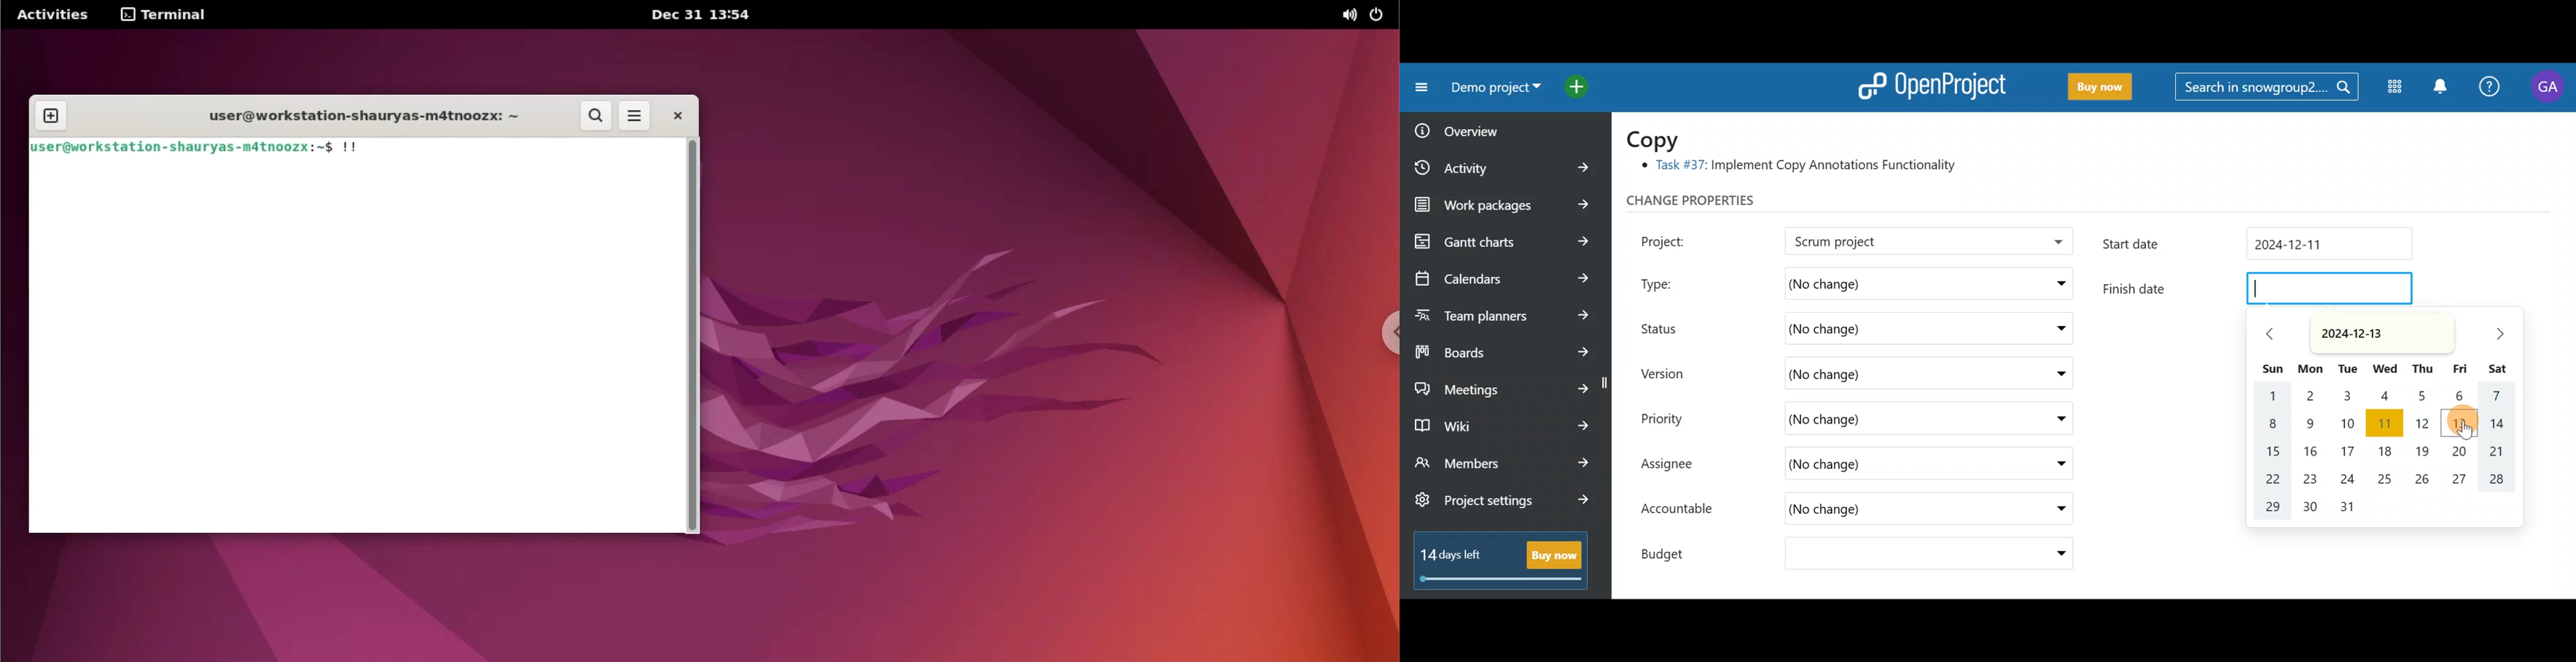 This screenshot has height=672, width=2576. I want to click on 2024-12-13, so click(2360, 333).